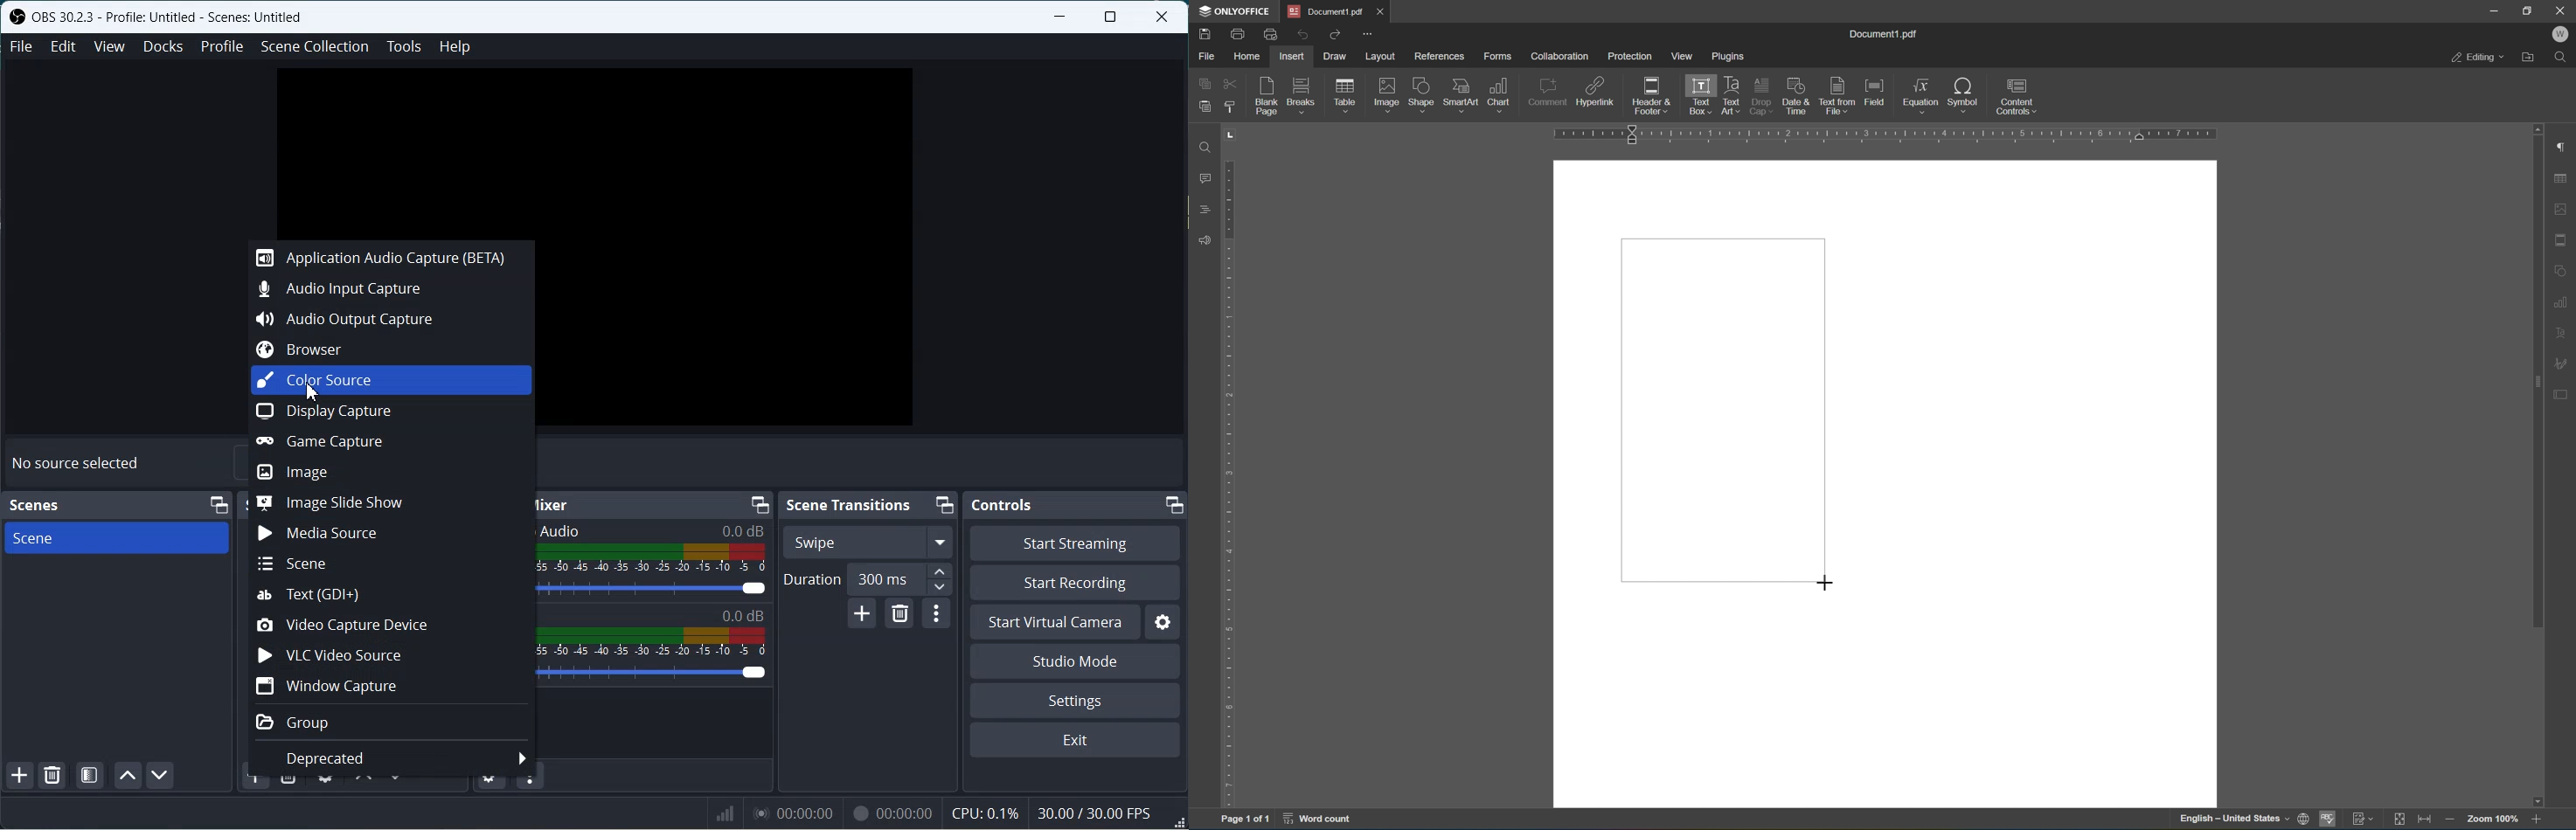  I want to click on Game Capture, so click(392, 441).